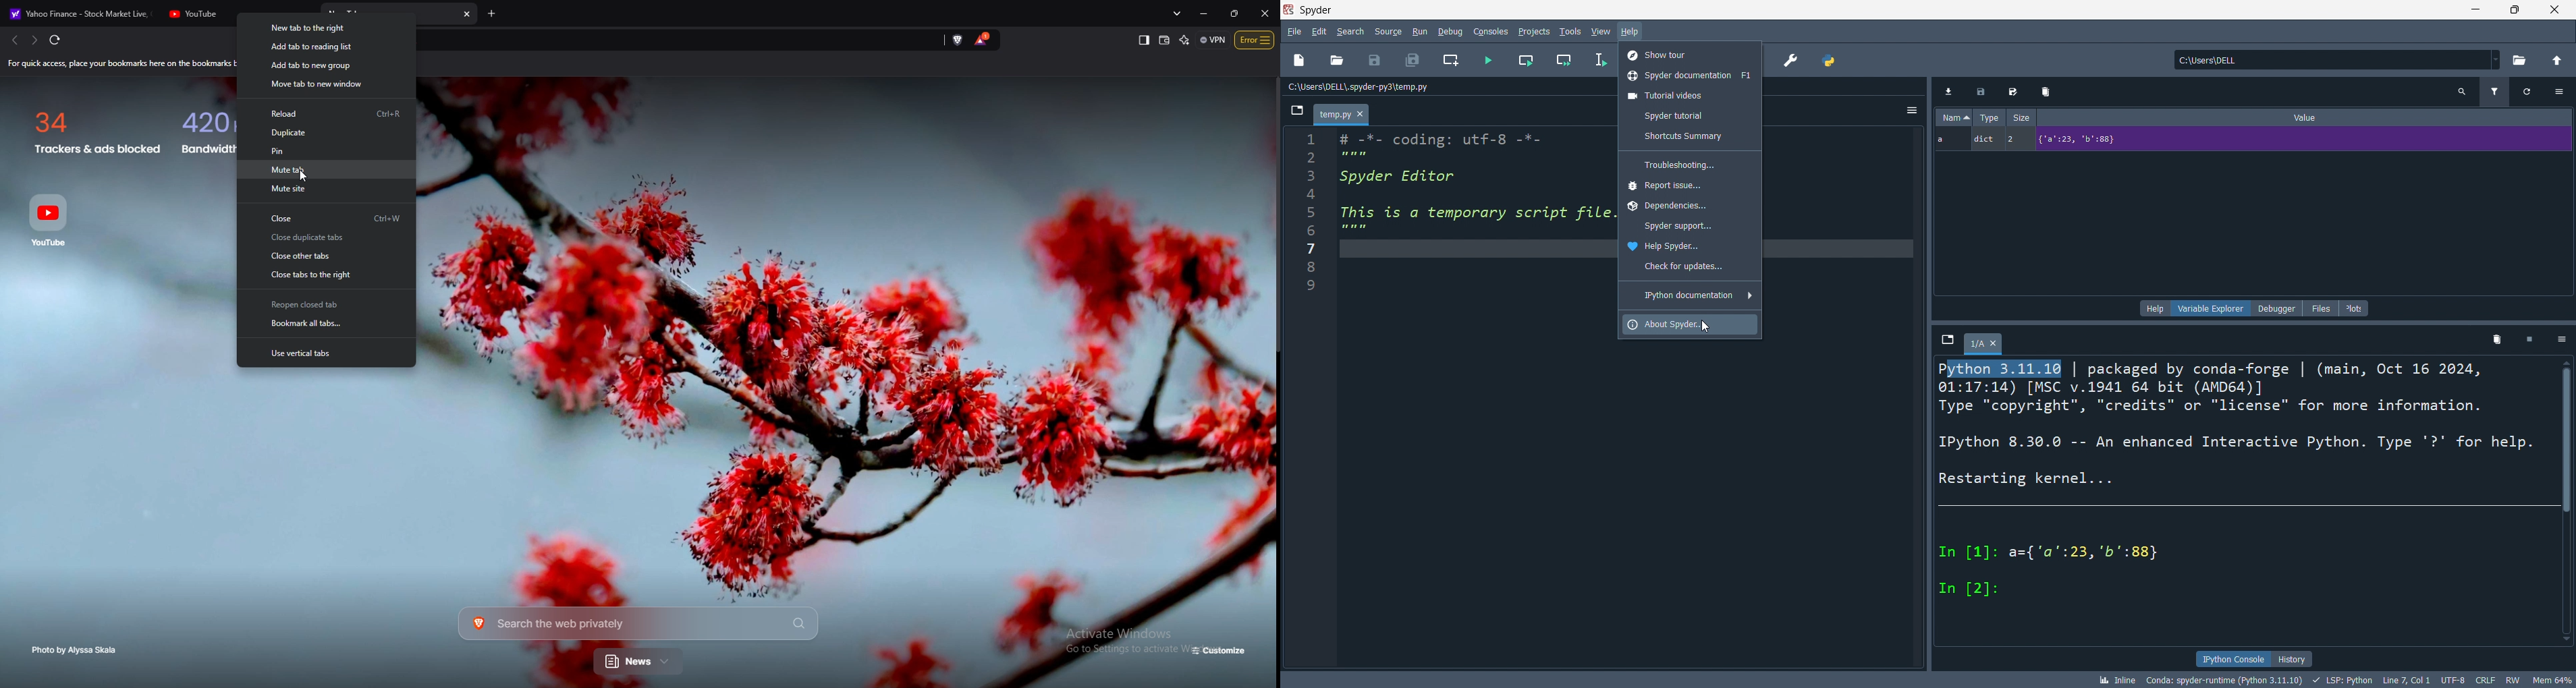 Image resolution: width=2576 pixels, height=700 pixels. Describe the element at coordinates (2305, 117) in the screenshot. I see `Value` at that location.